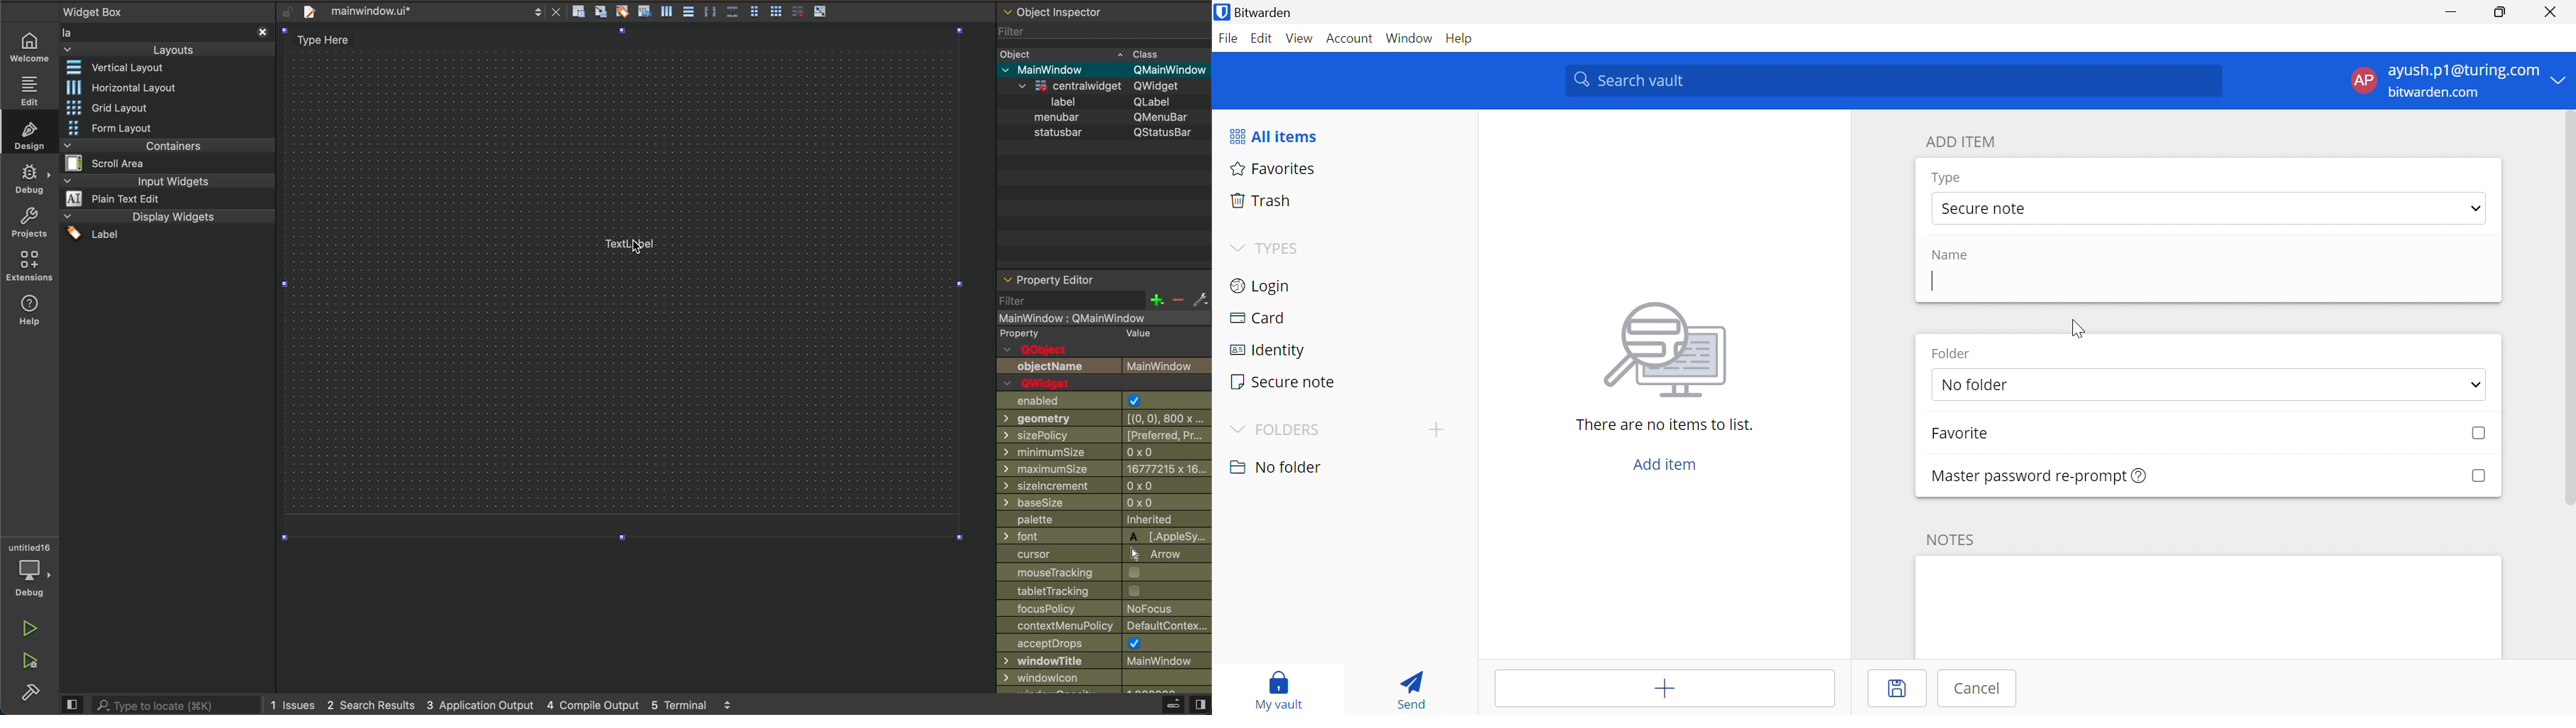 This screenshot has width=2576, height=728. Describe the element at coordinates (1277, 429) in the screenshot. I see `FOLDERS` at that location.